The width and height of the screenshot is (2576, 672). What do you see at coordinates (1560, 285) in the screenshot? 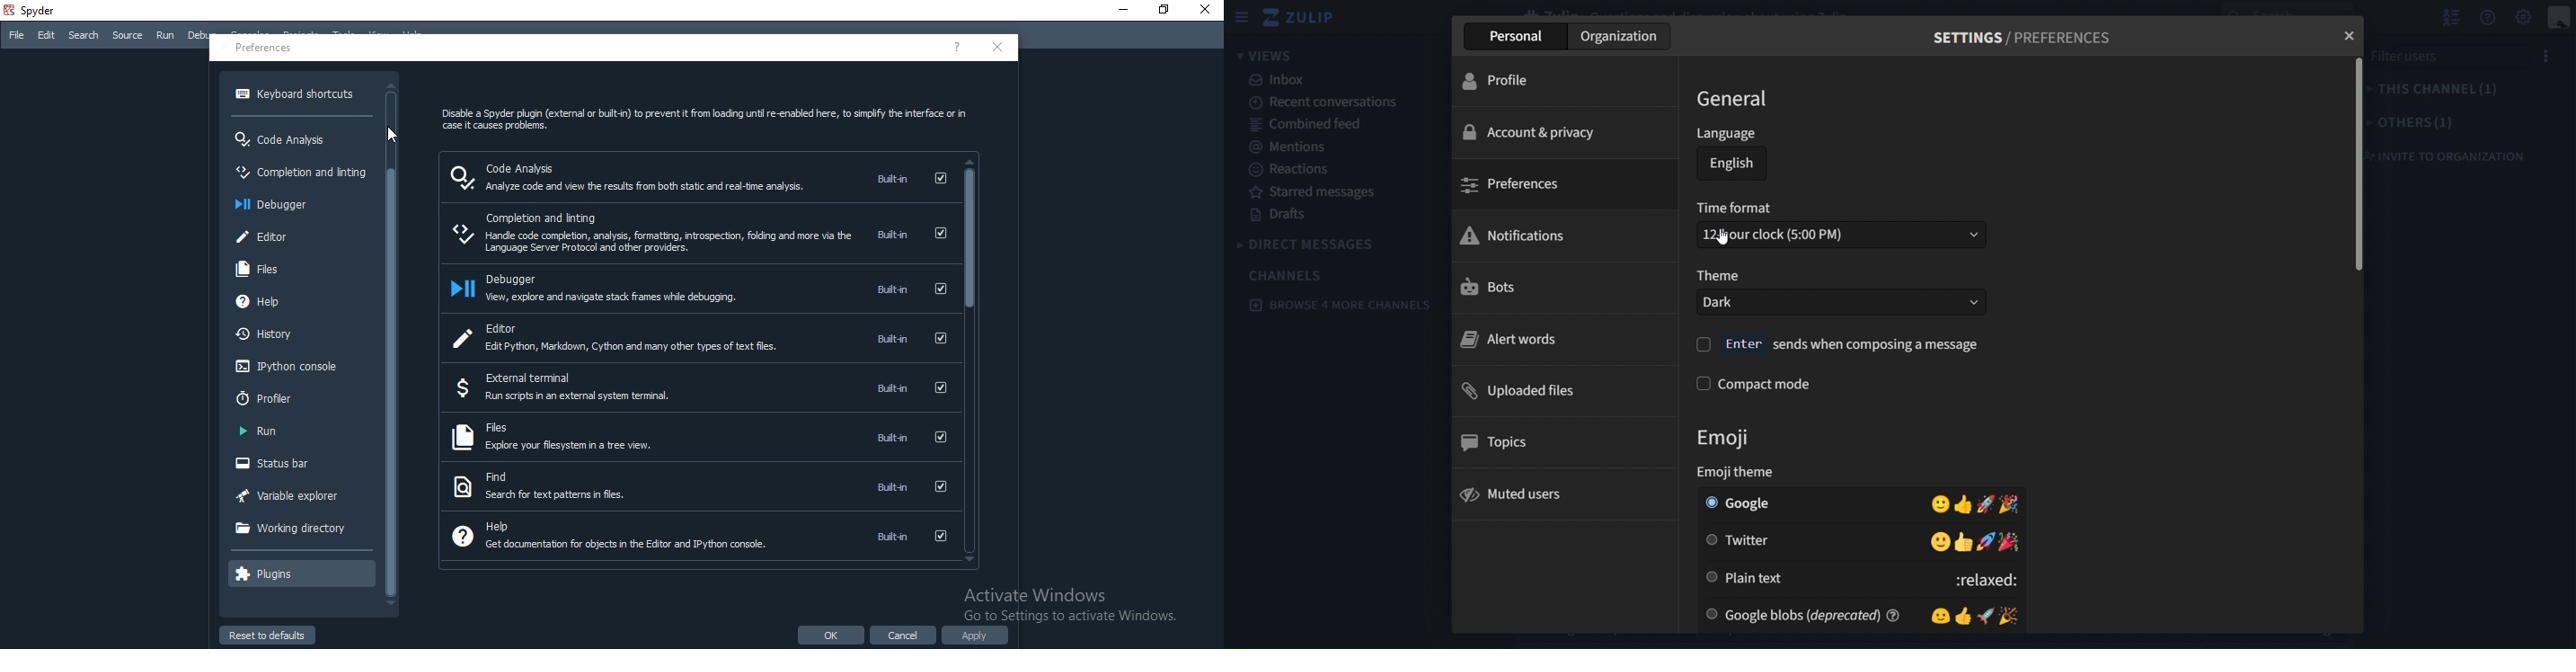
I see `bots` at bounding box center [1560, 285].